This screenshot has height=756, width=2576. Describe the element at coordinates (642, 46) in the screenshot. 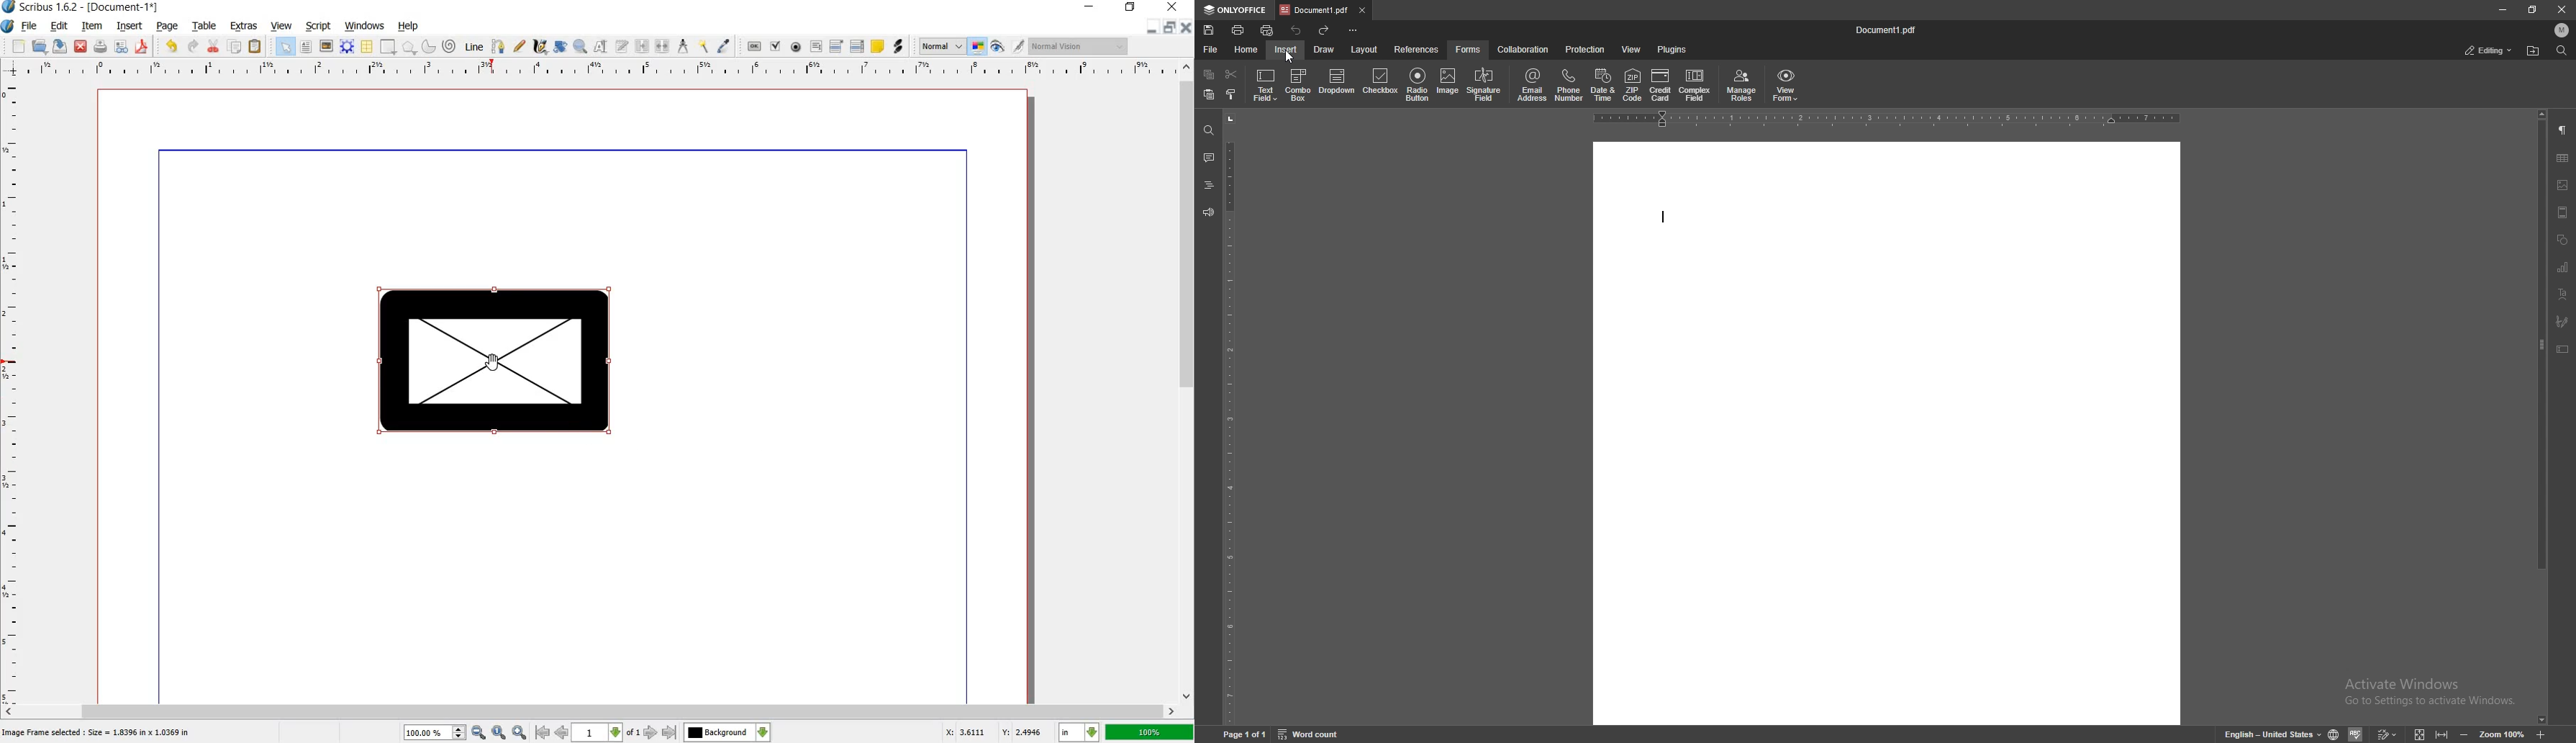

I see `link text frames` at that location.